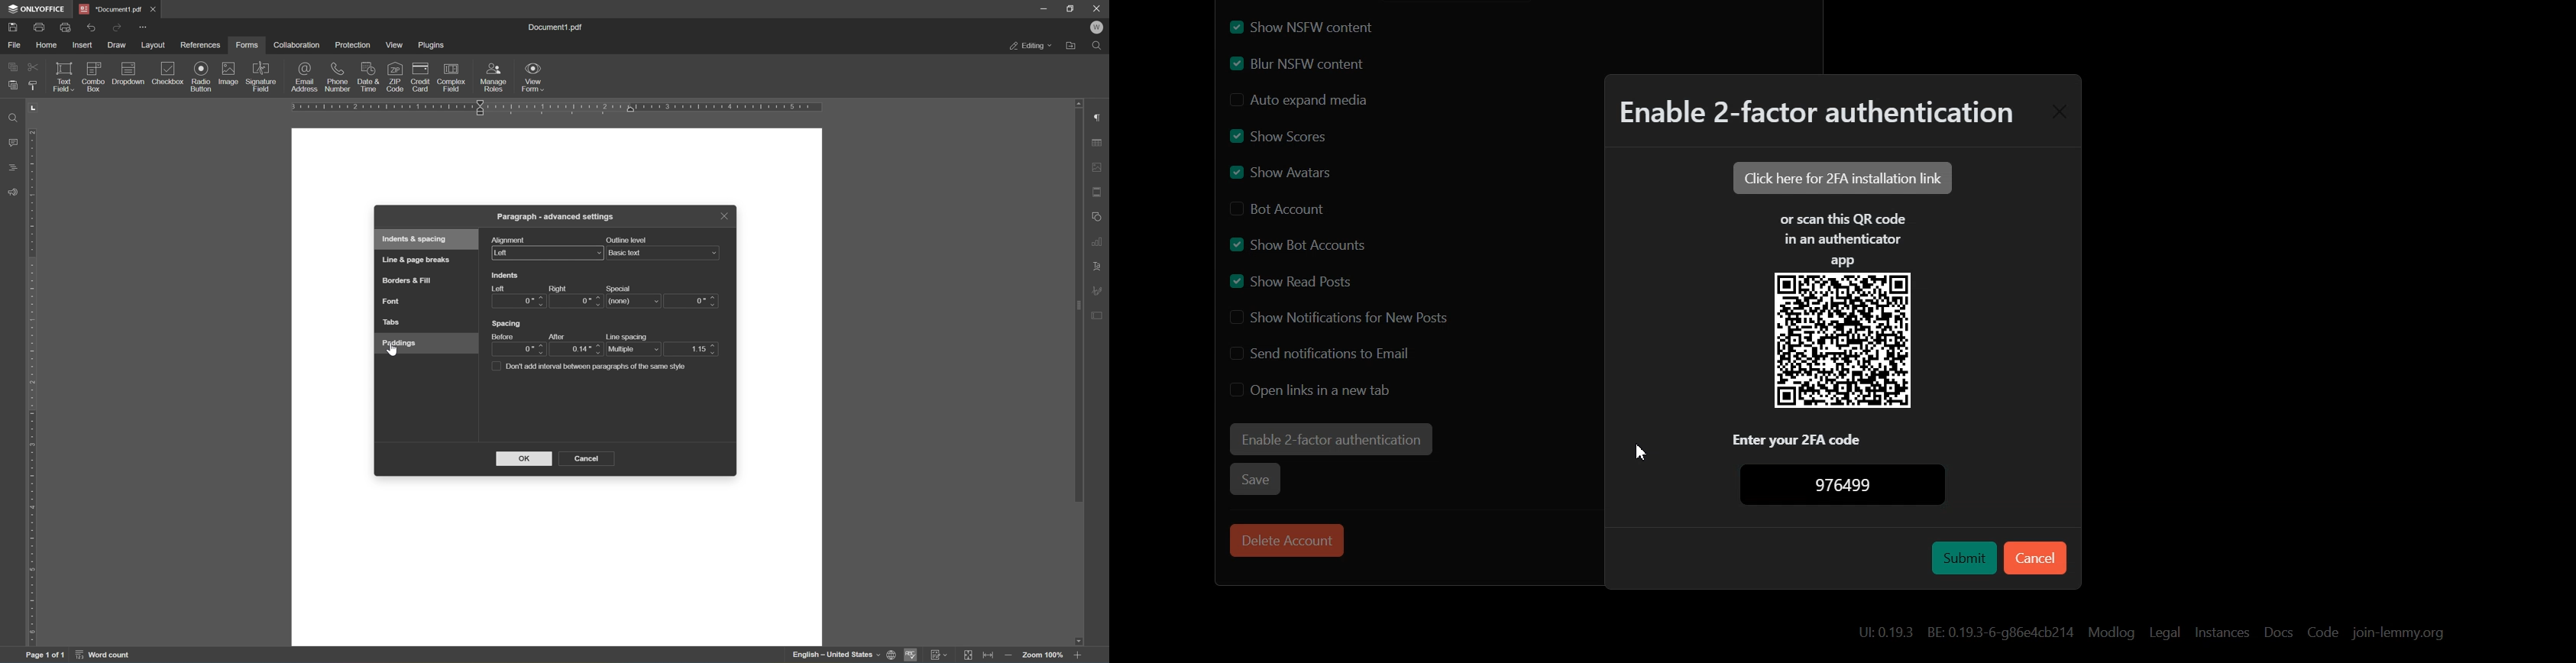  I want to click on left, so click(549, 253).